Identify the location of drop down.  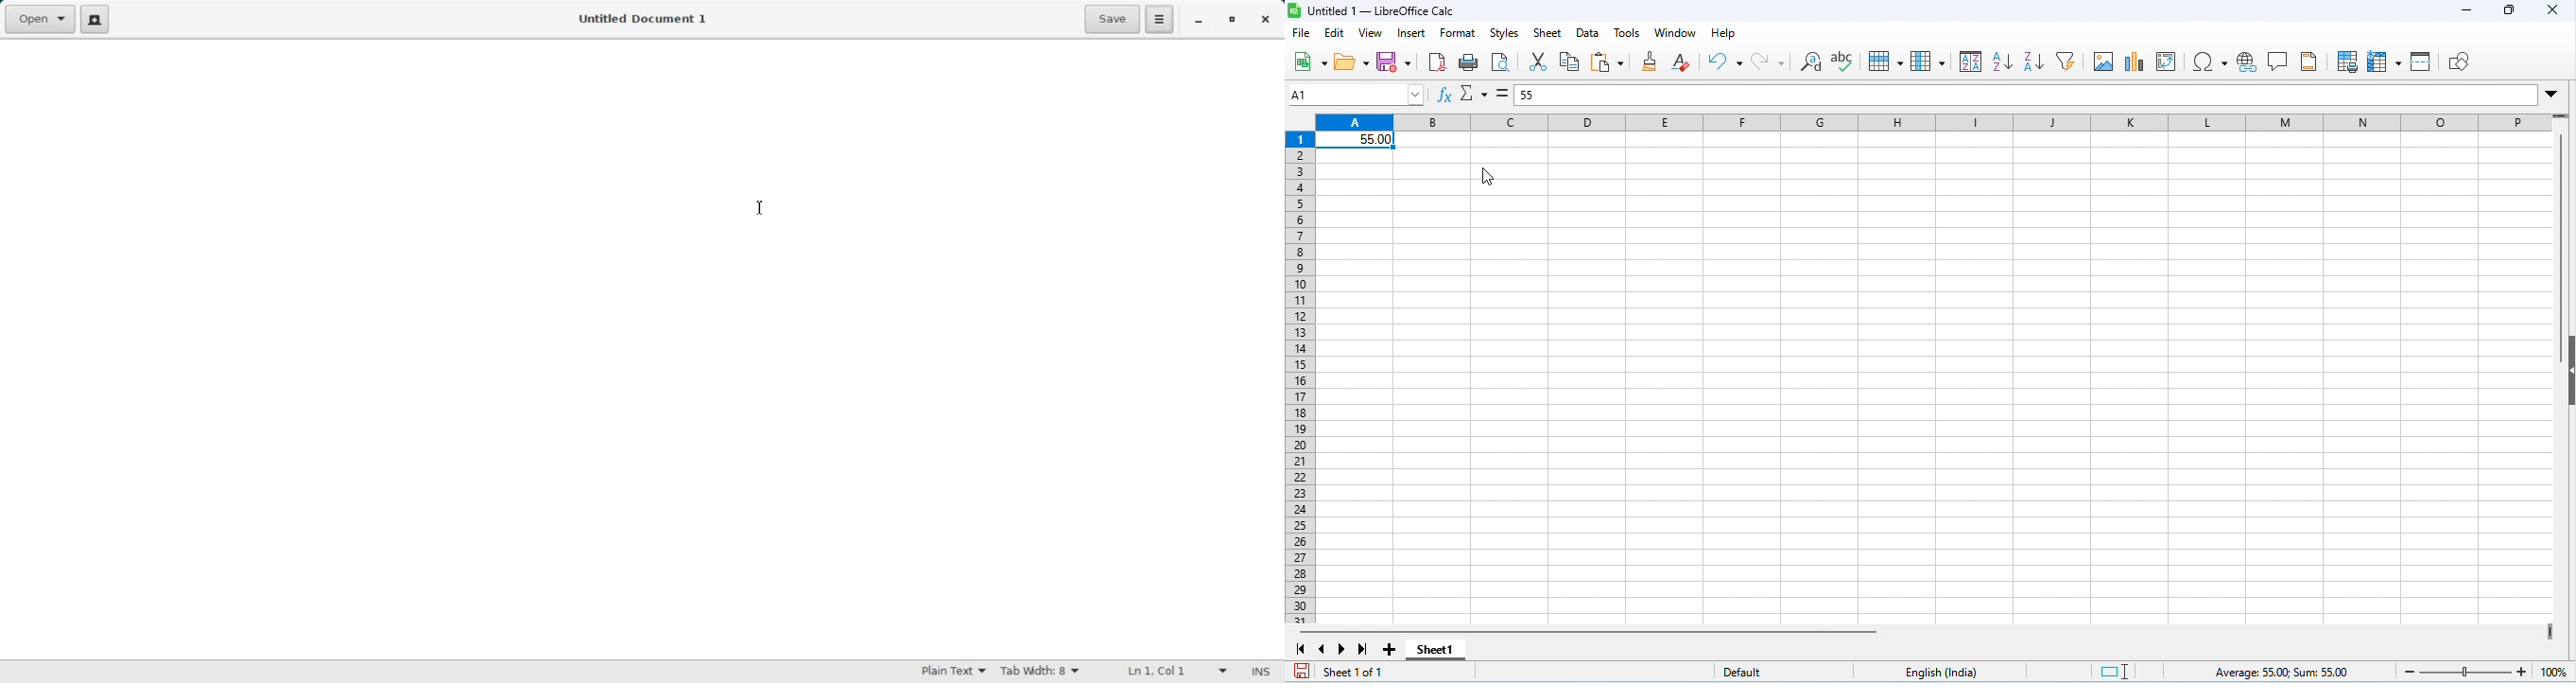
(2554, 96).